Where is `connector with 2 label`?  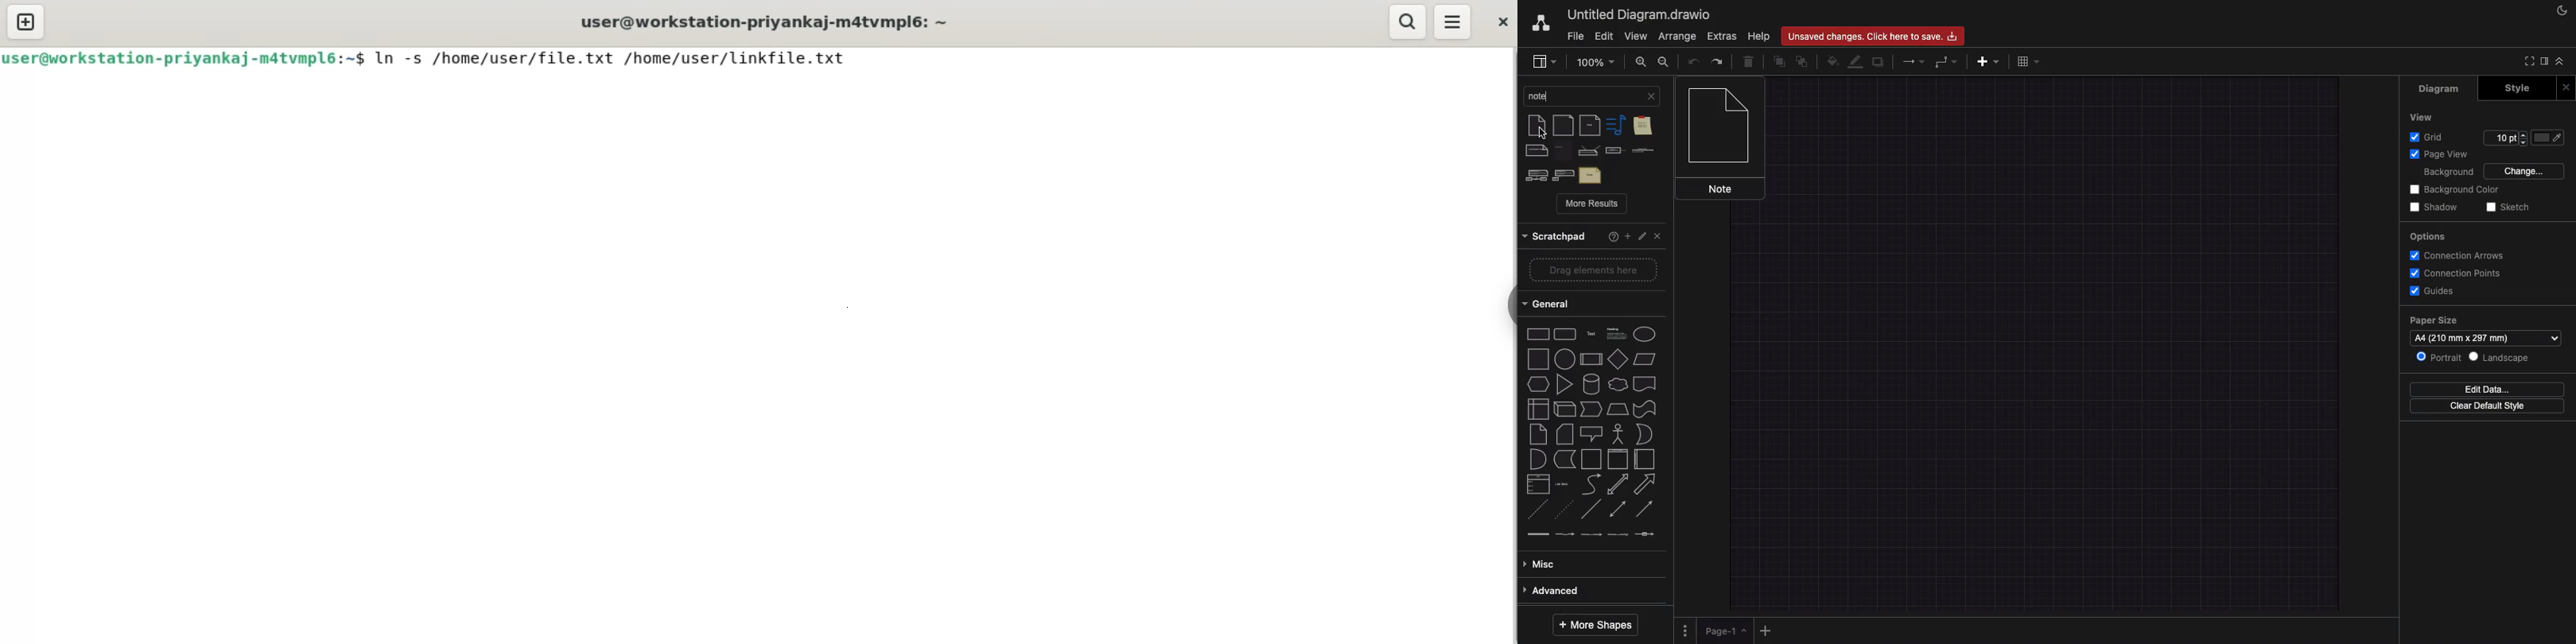 connector with 2 label is located at coordinates (1593, 539).